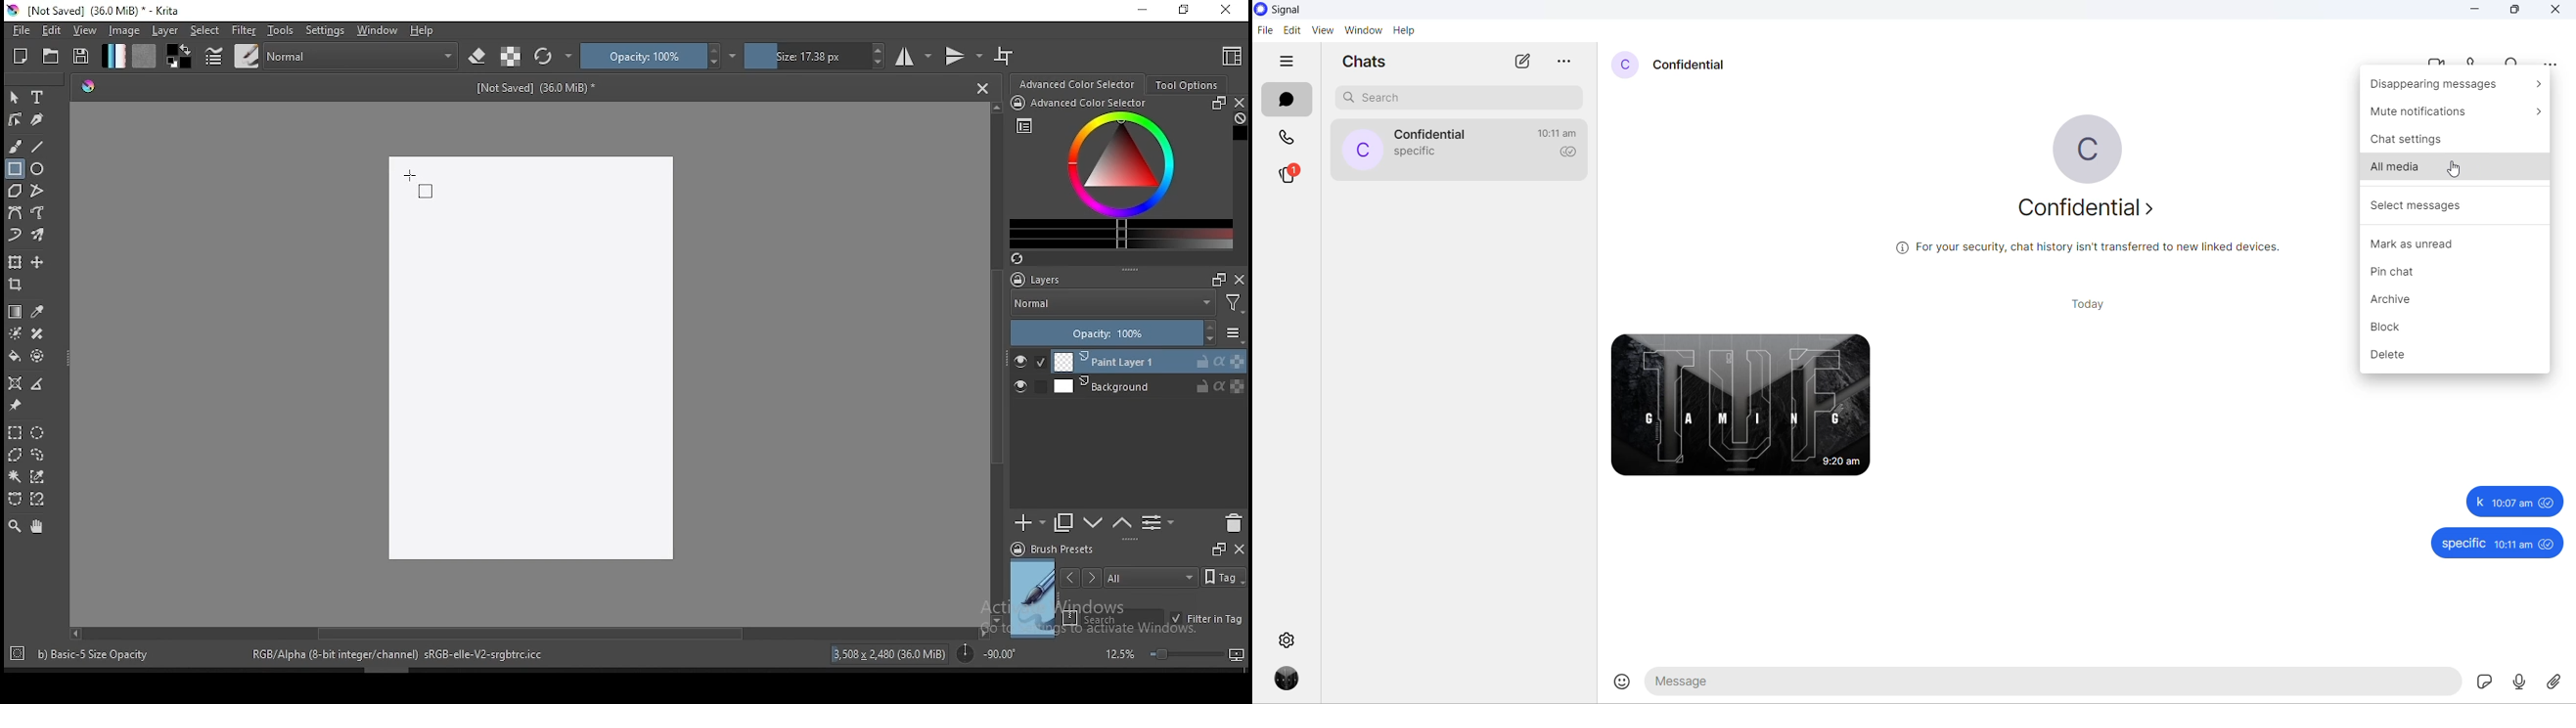 The width and height of the screenshot is (2576, 728). Describe the element at coordinates (2454, 207) in the screenshot. I see `select messages` at that location.